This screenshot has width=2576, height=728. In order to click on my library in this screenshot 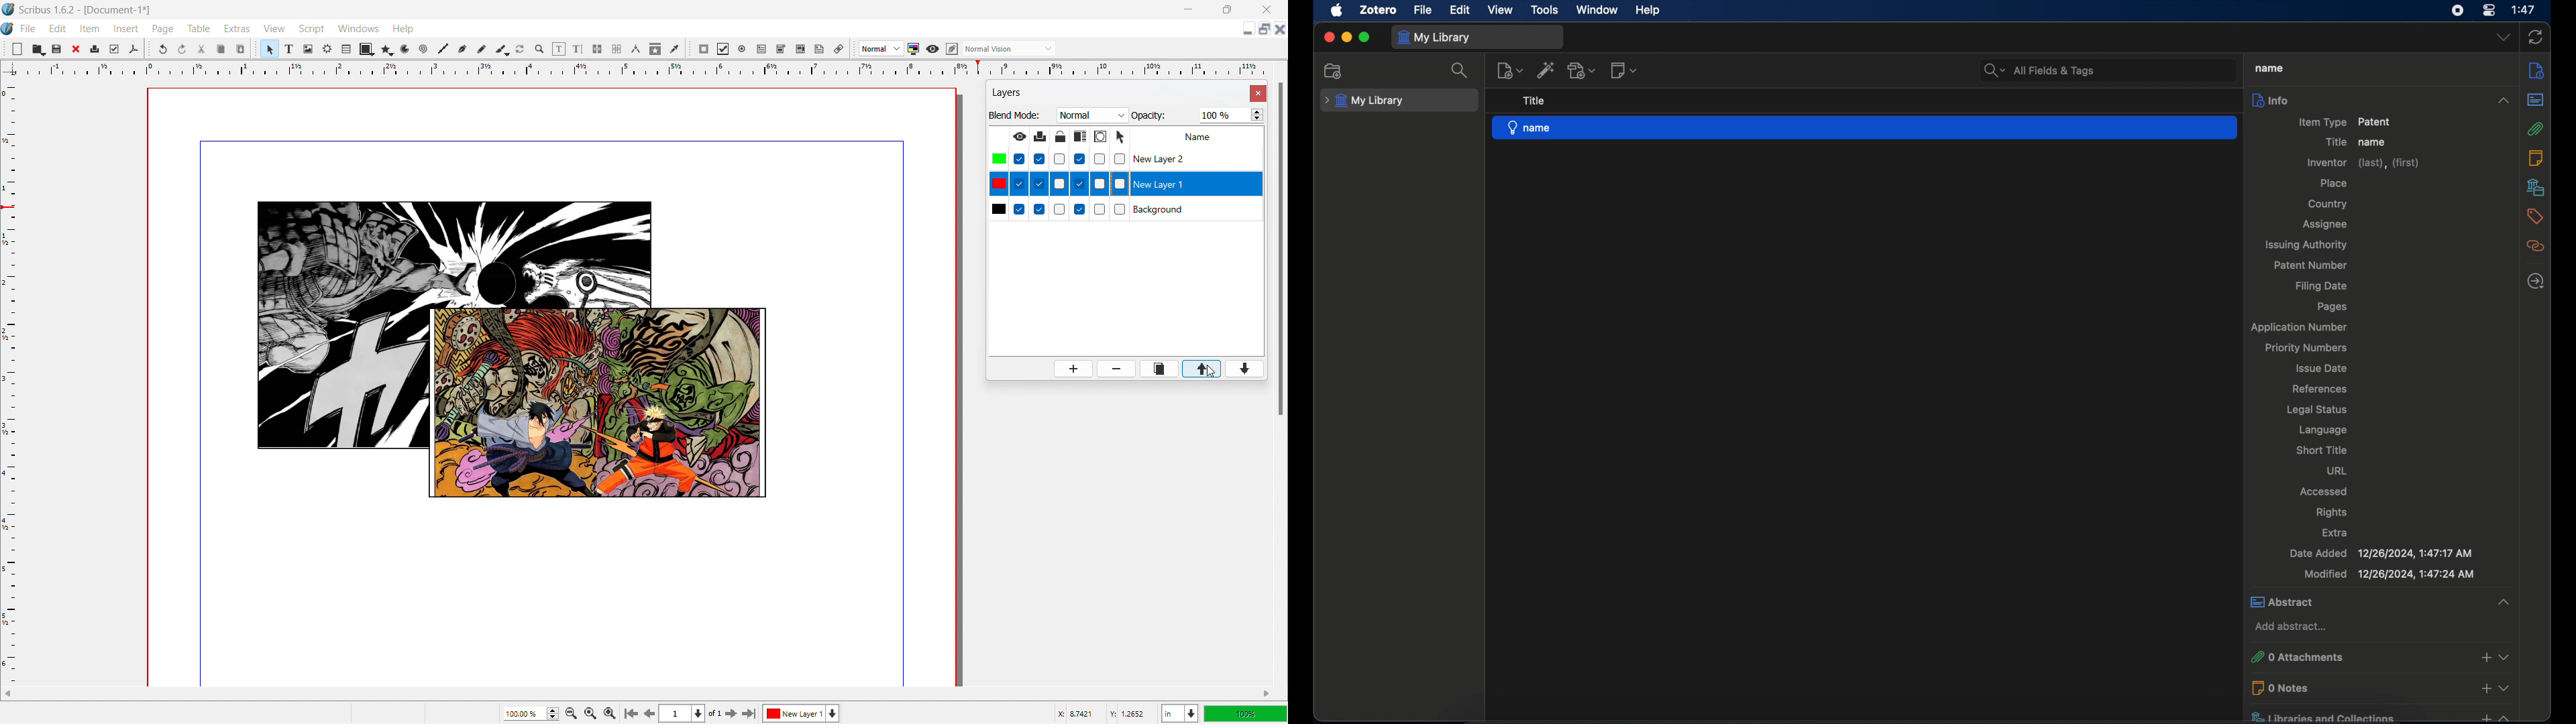, I will do `click(1364, 101)`.